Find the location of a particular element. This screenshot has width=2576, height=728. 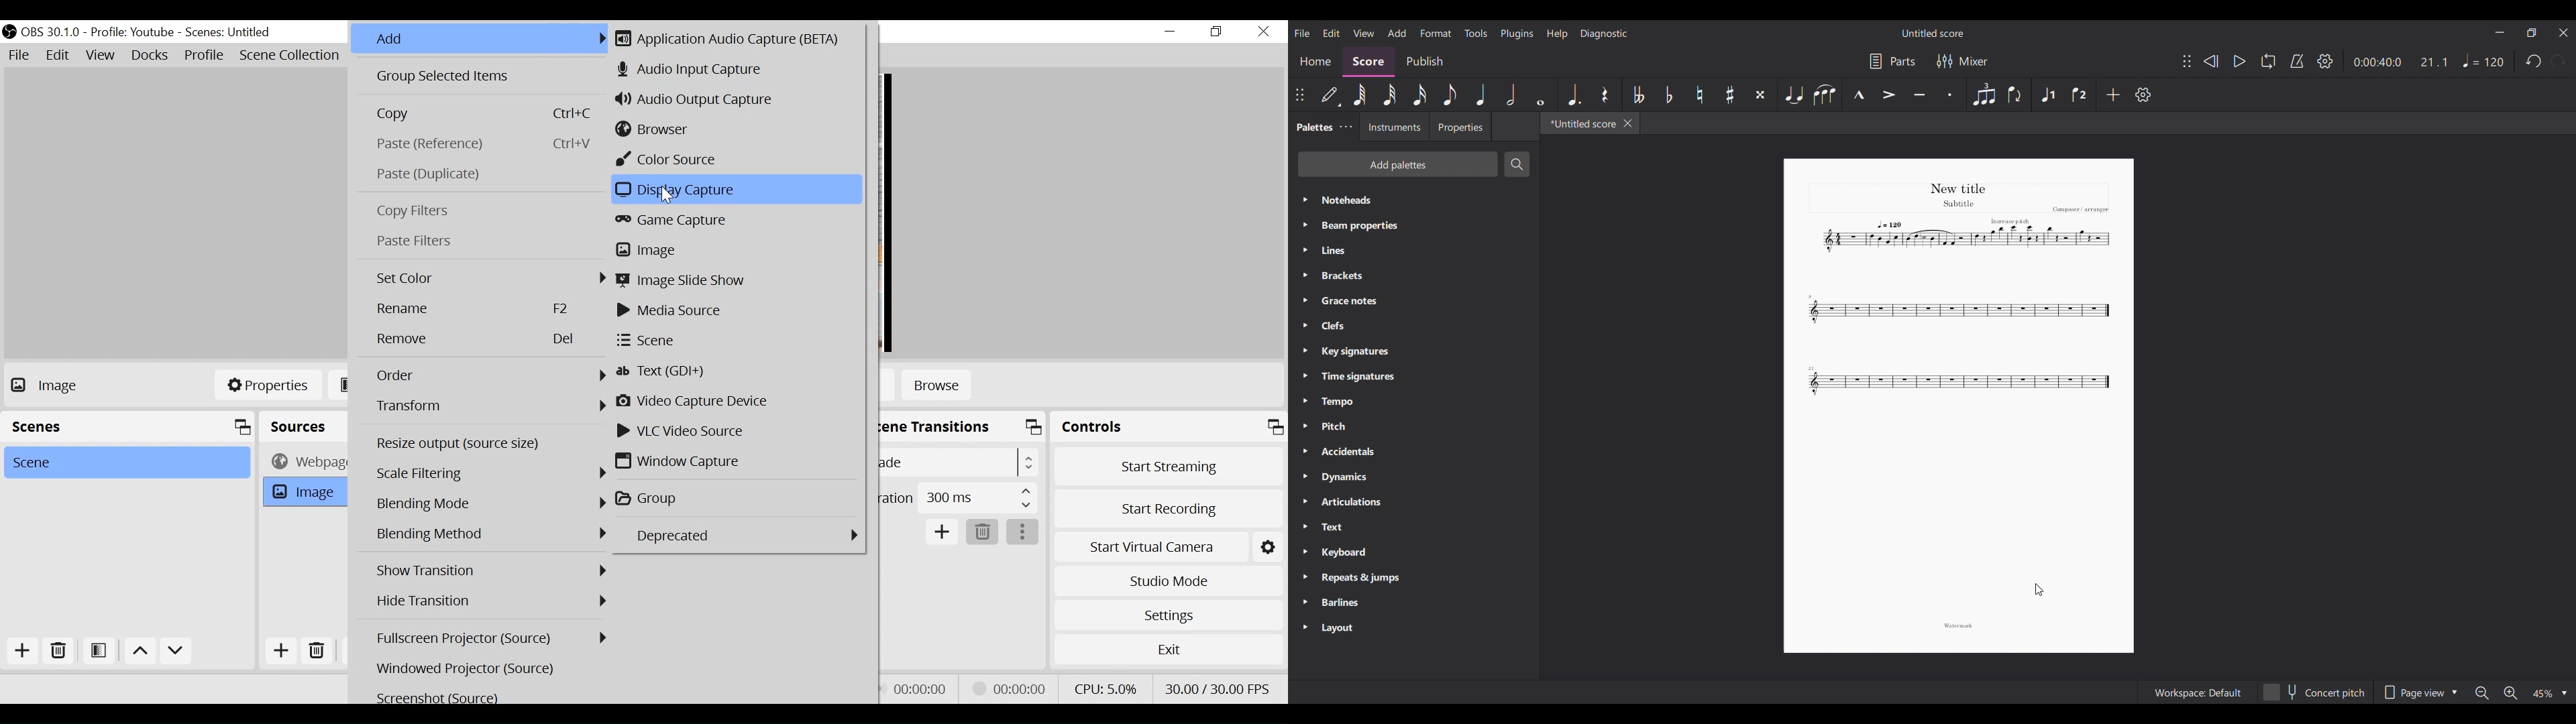

Palette settings is located at coordinates (1346, 127).